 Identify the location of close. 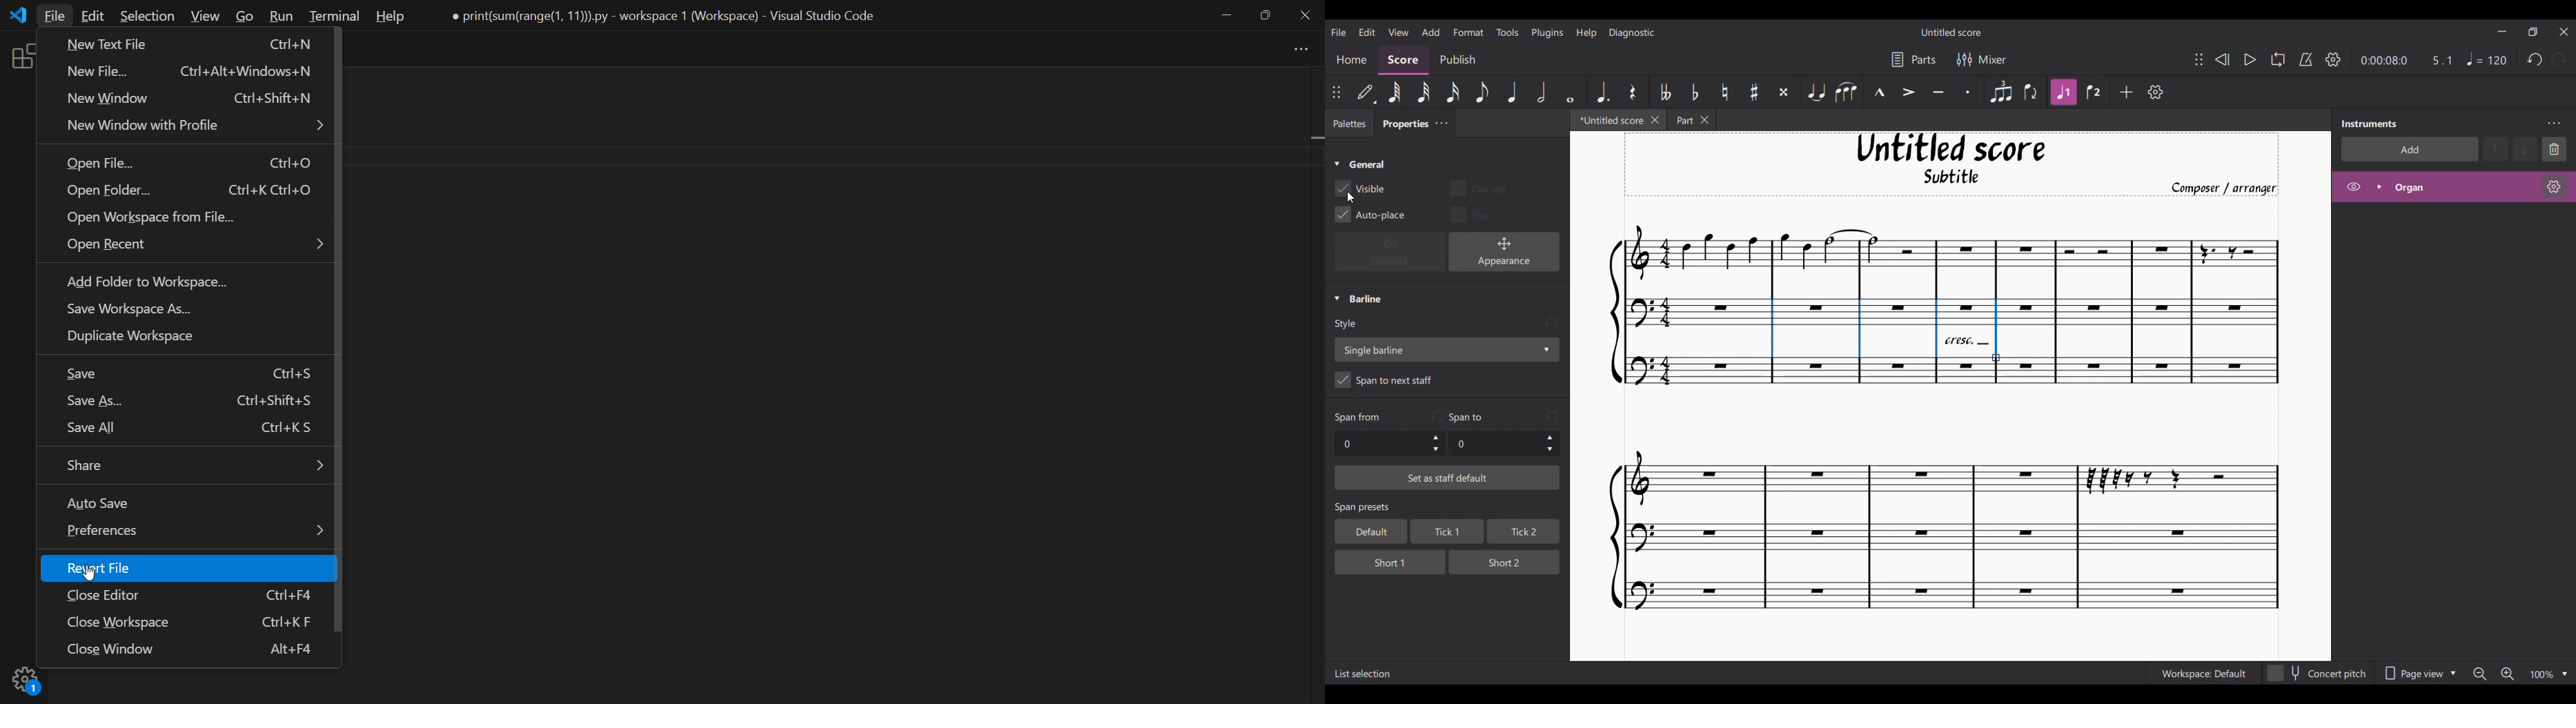
(1304, 16).